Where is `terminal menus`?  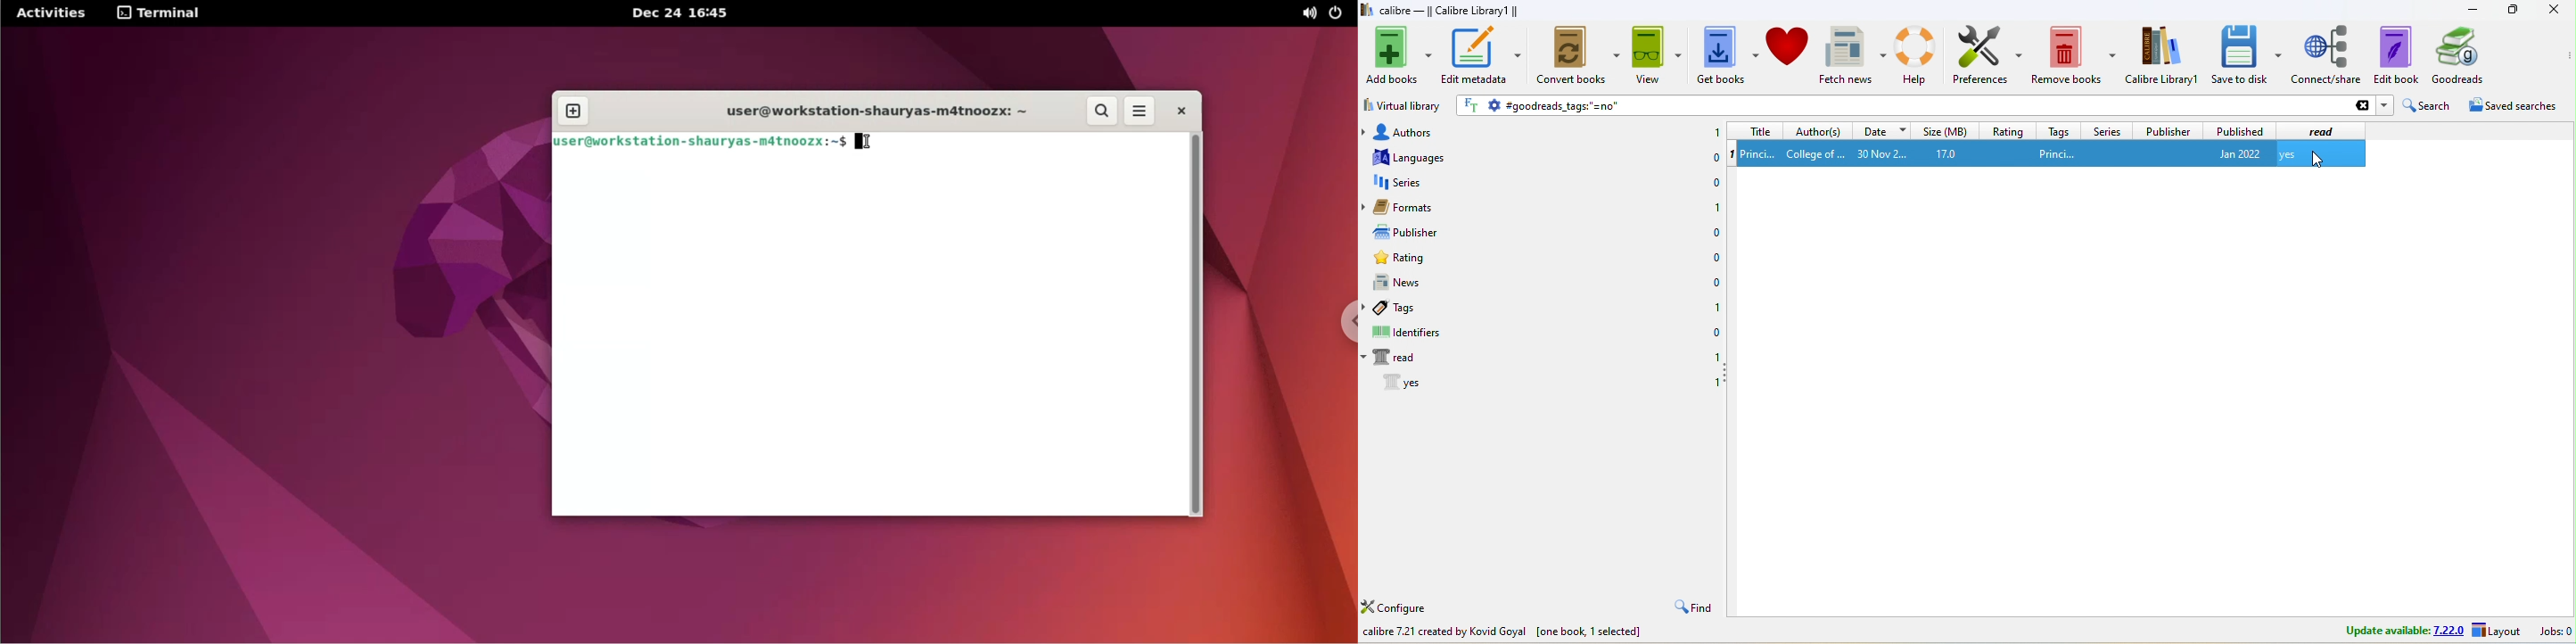
terminal menus is located at coordinates (1138, 112).